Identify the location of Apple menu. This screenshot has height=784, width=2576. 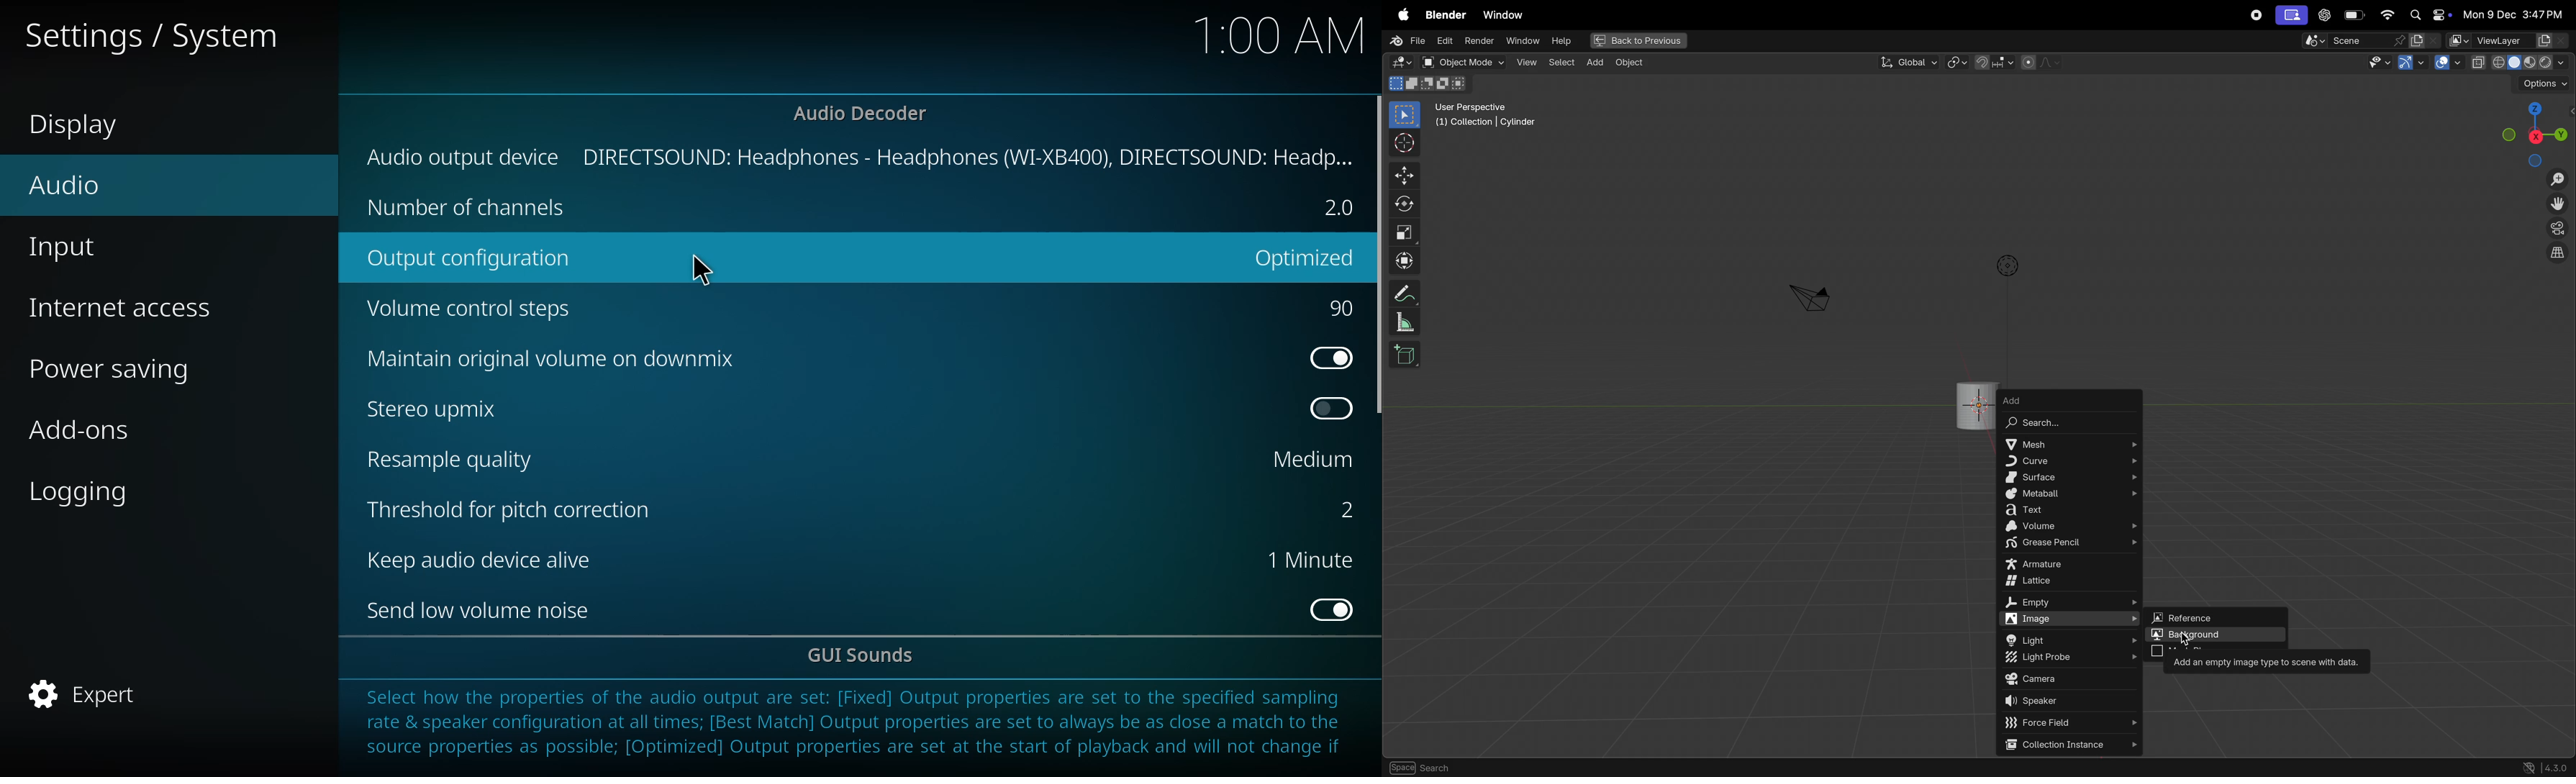
(1400, 13).